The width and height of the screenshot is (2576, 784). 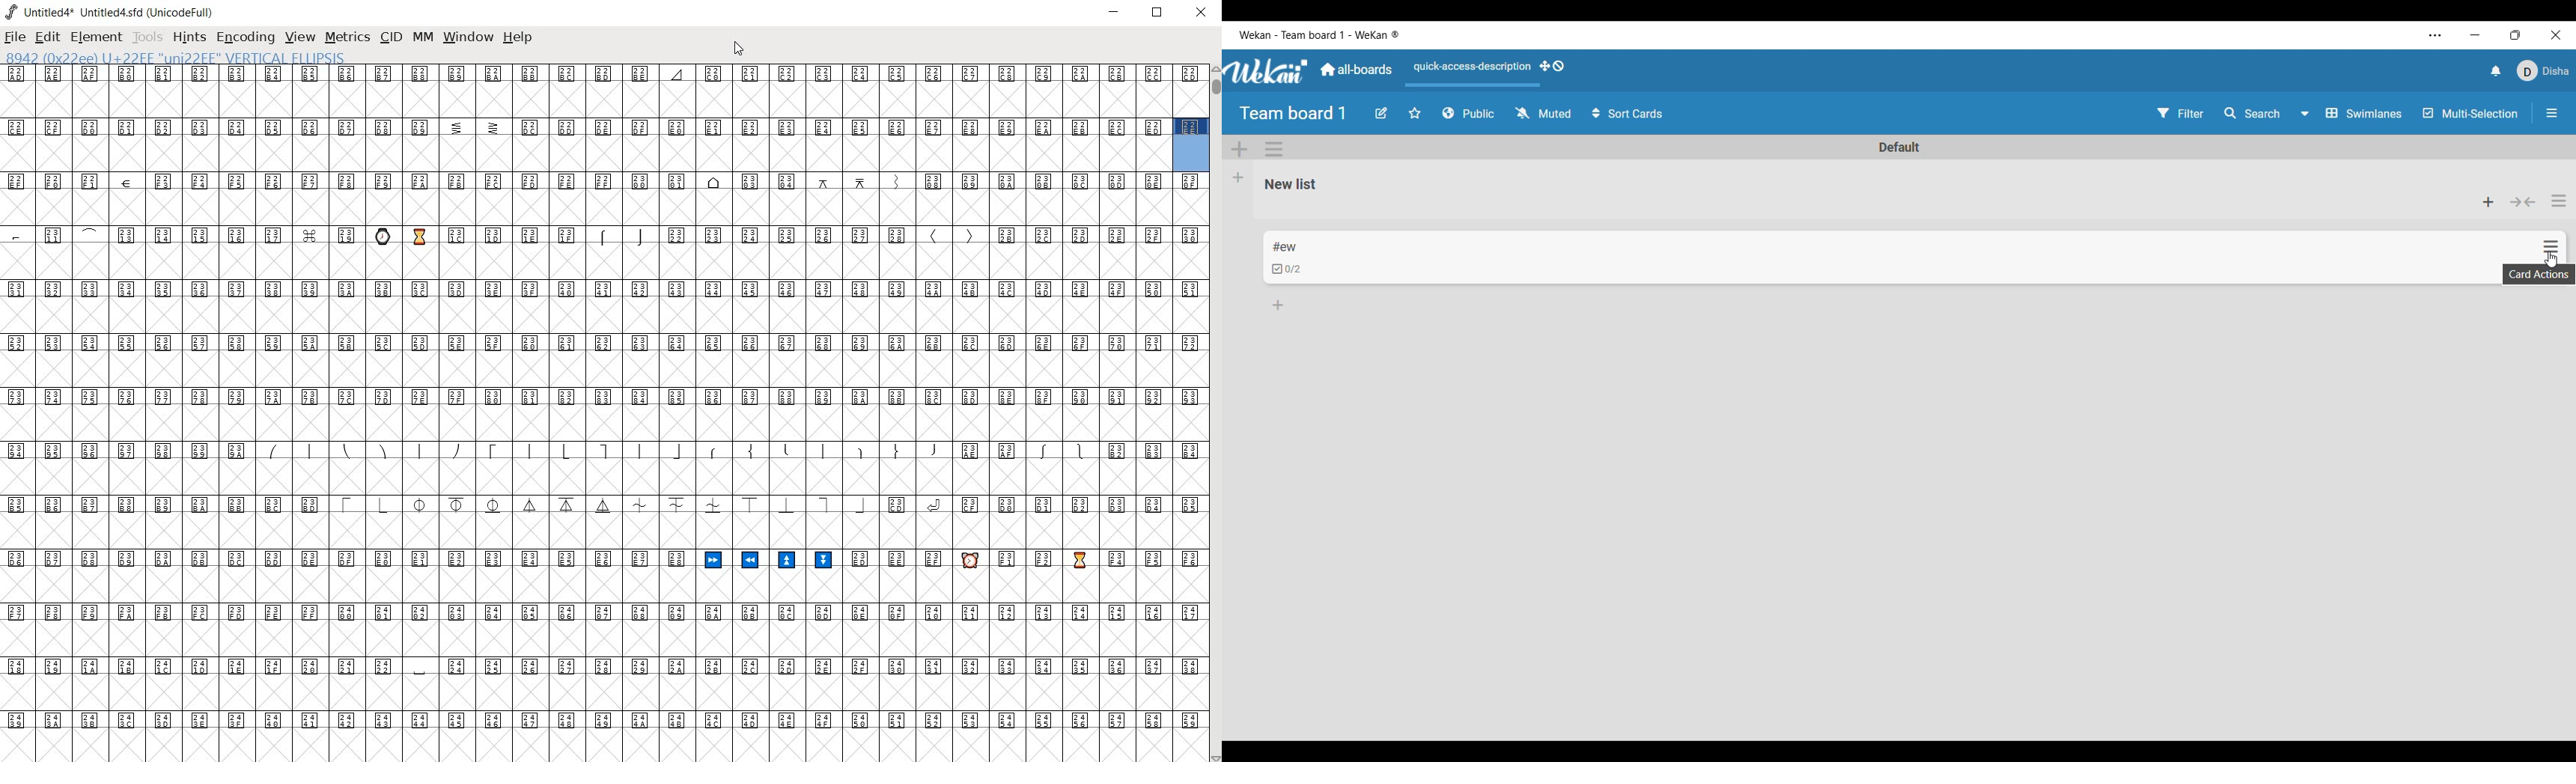 I want to click on Multi-Selection, so click(x=2472, y=114).